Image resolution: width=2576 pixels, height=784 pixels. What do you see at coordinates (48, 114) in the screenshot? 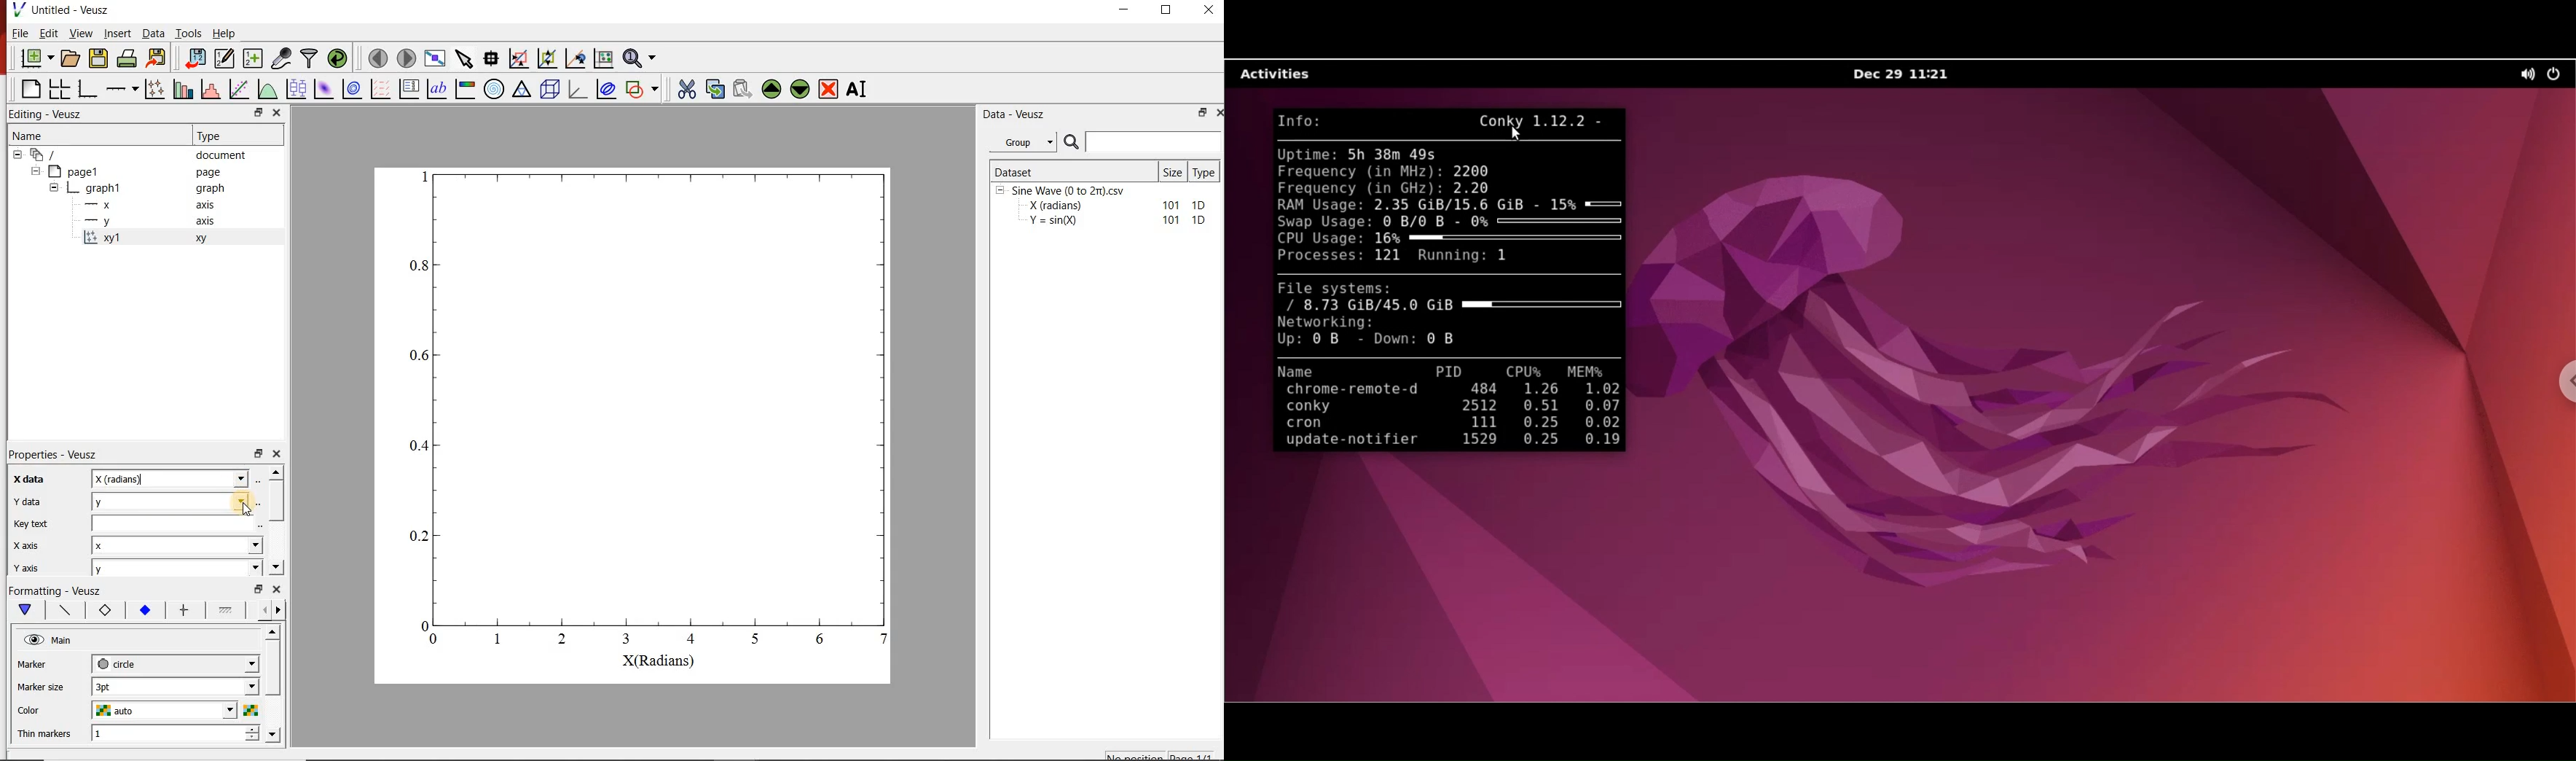
I see `Editing - Veusz` at bounding box center [48, 114].